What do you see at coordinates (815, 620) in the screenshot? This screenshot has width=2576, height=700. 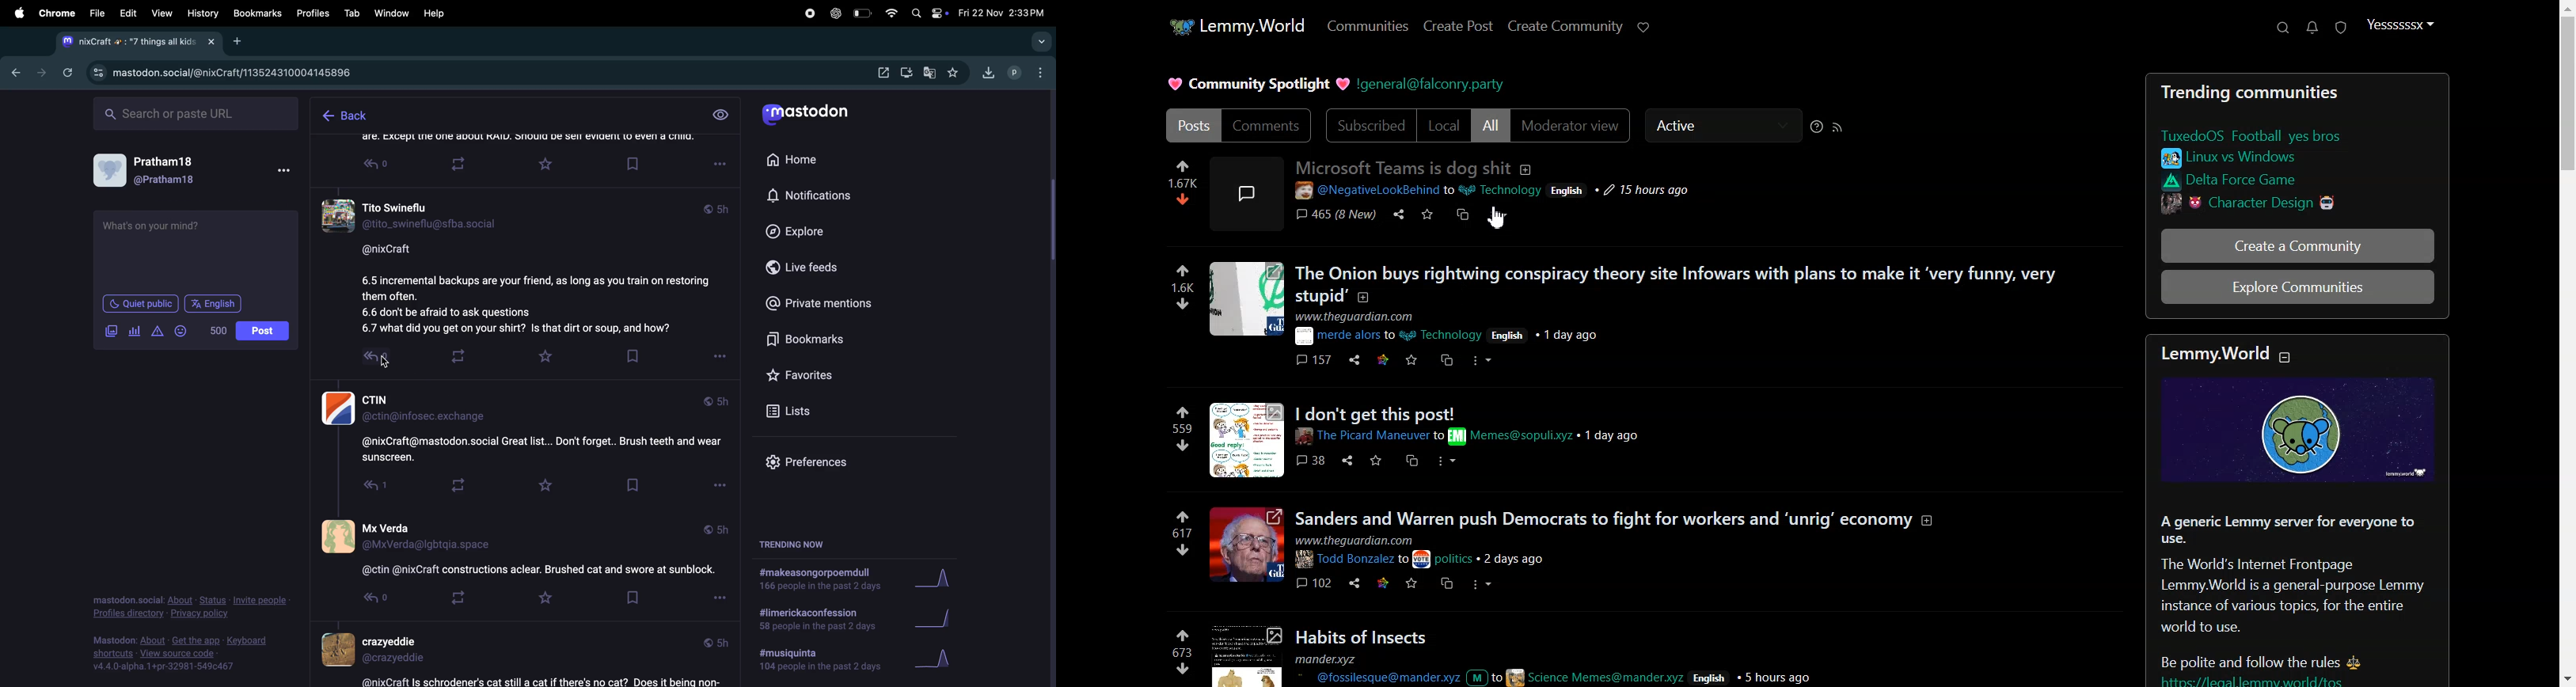 I see `#limerickaconfession
58 people in the past 2 days` at bounding box center [815, 620].